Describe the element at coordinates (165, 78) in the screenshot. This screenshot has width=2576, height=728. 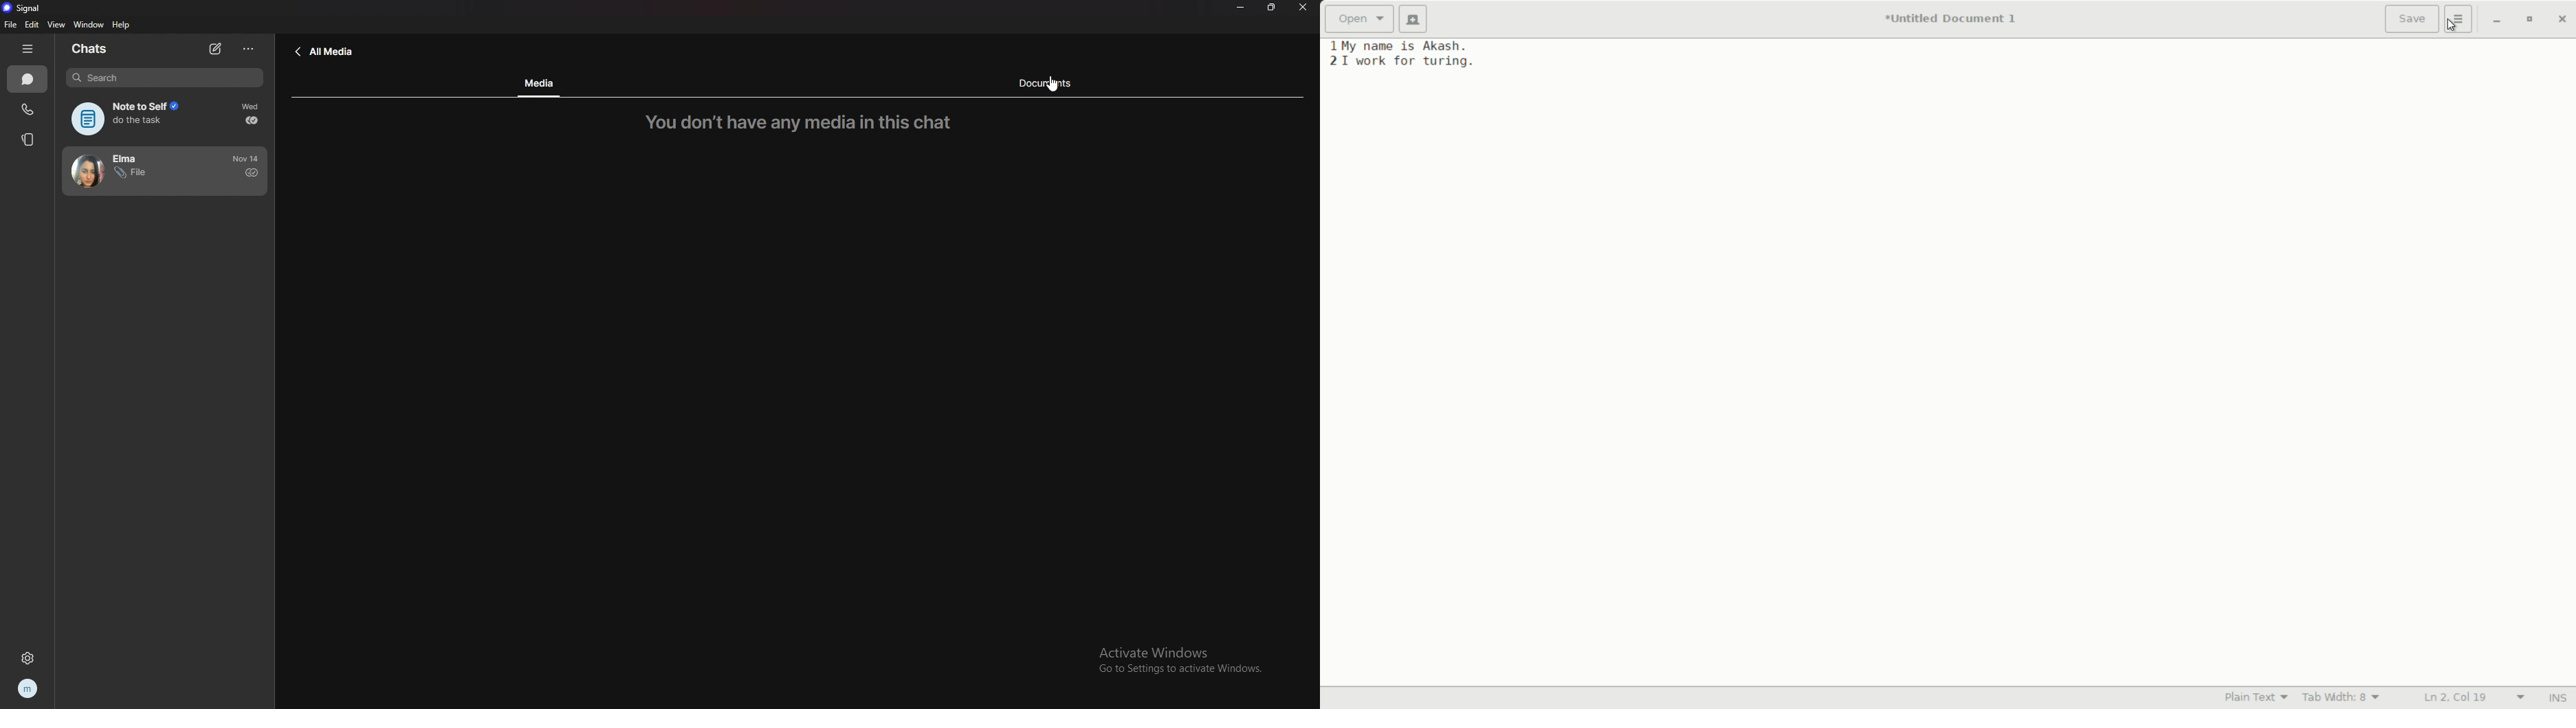
I see `search` at that location.